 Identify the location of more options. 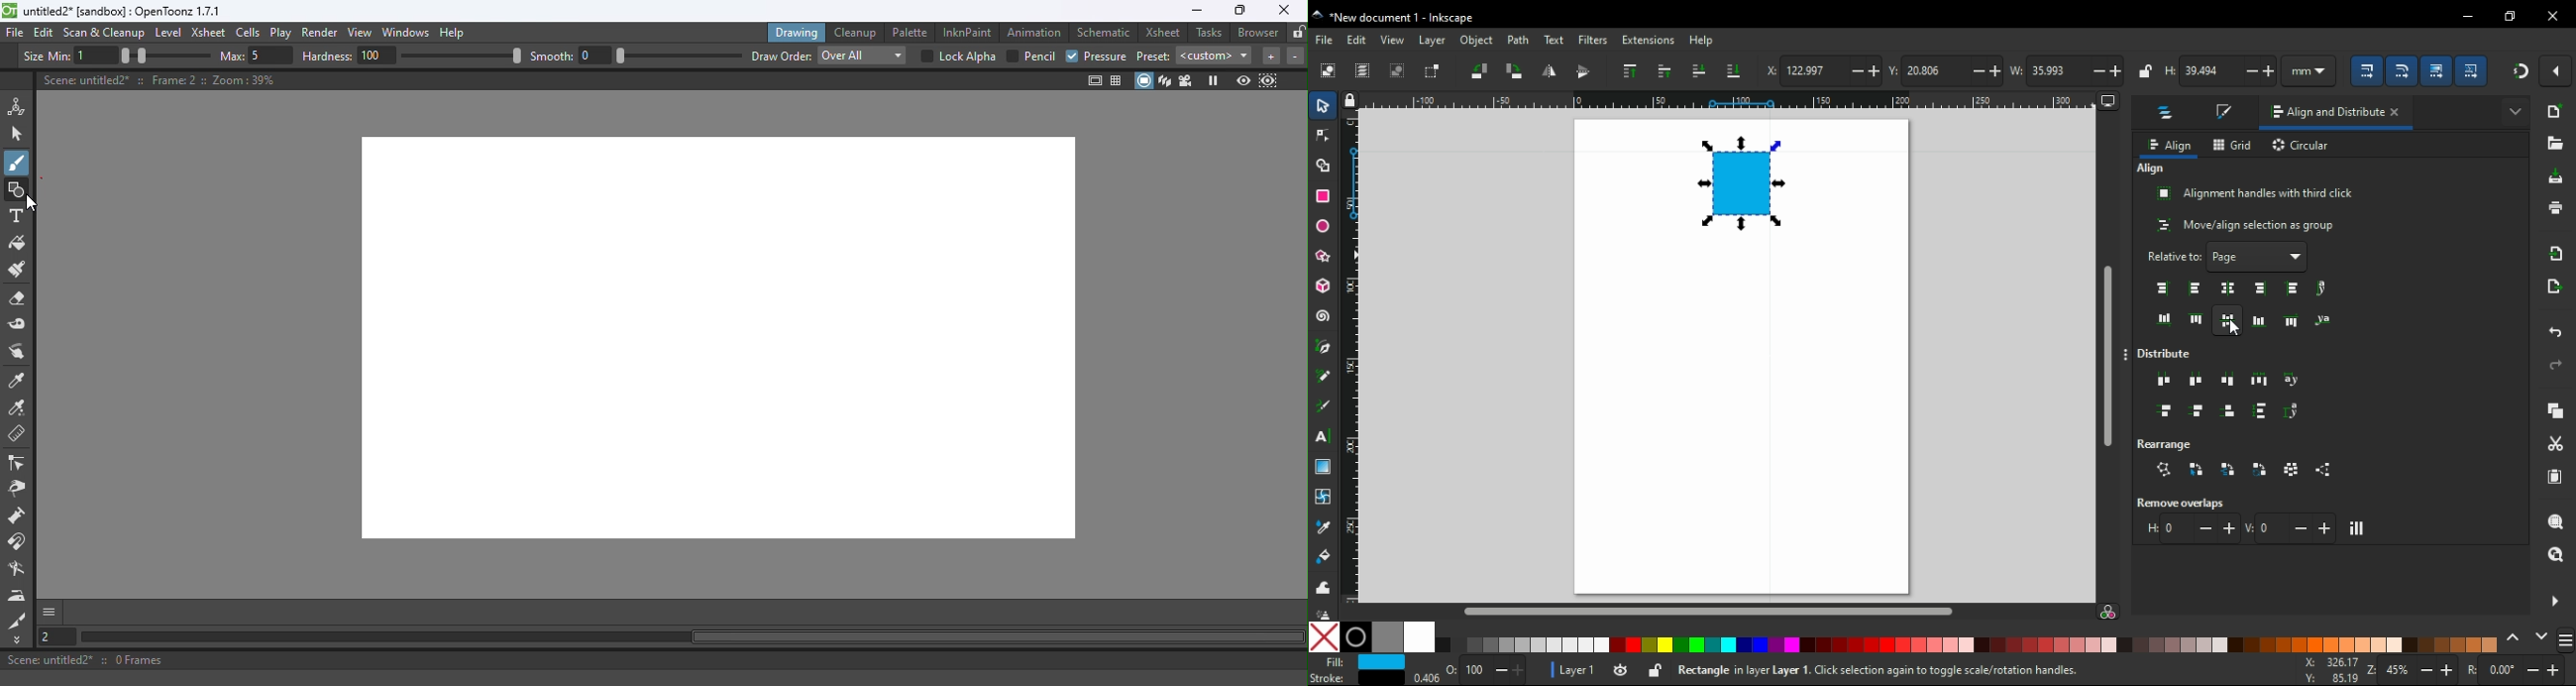
(2554, 600).